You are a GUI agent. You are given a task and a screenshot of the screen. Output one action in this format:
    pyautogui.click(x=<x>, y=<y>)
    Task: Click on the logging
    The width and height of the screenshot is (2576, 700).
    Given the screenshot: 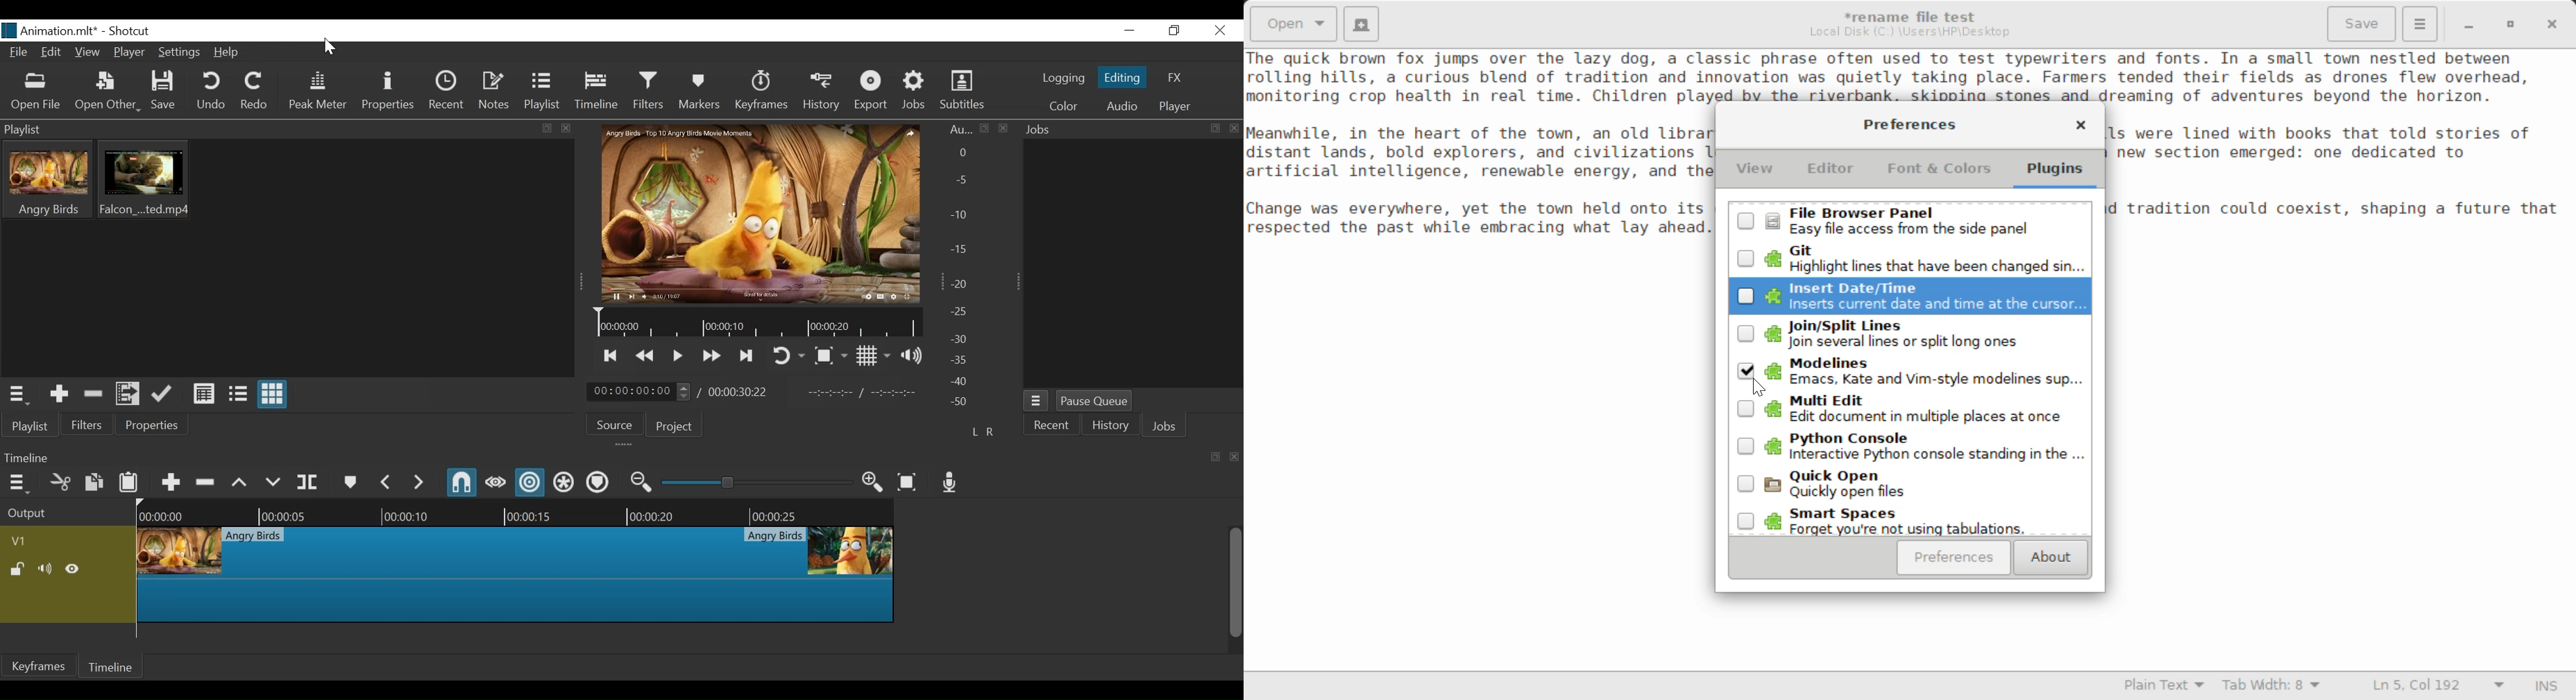 What is the action you would take?
    pyautogui.click(x=1063, y=79)
    